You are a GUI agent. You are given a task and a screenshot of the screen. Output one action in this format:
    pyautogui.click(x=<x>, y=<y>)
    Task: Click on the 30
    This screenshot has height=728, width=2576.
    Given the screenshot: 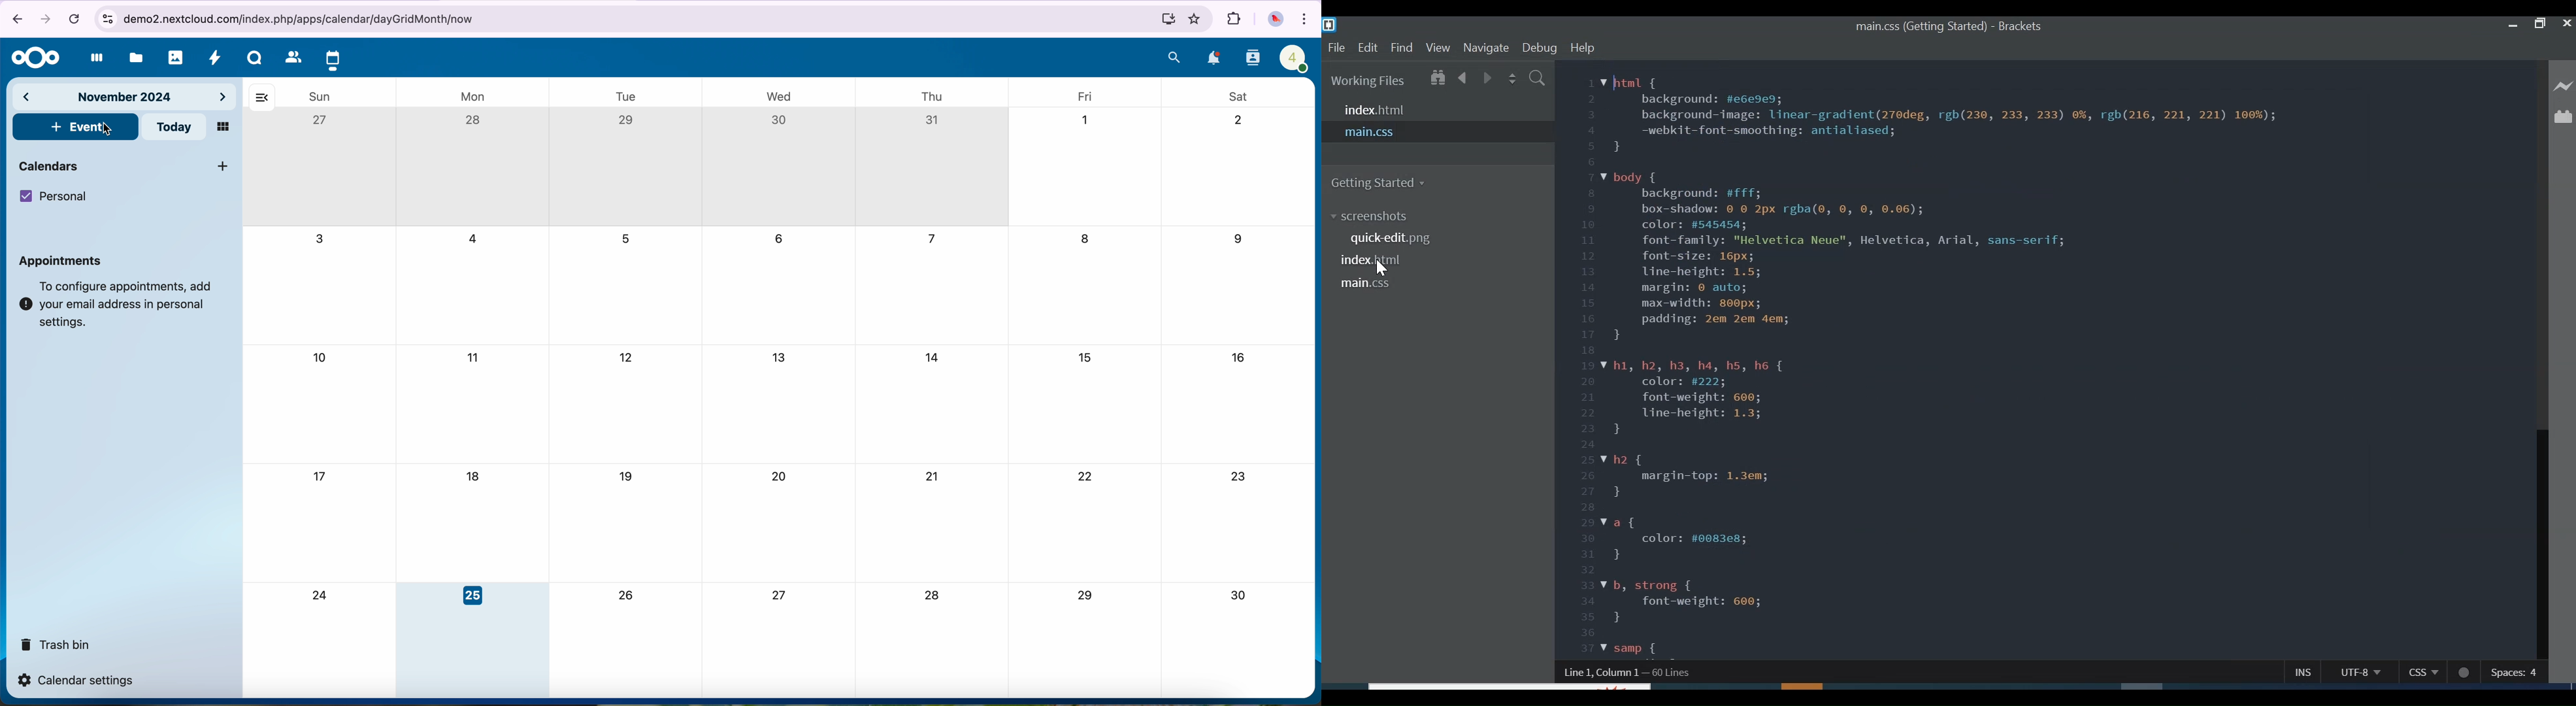 What is the action you would take?
    pyautogui.click(x=779, y=120)
    